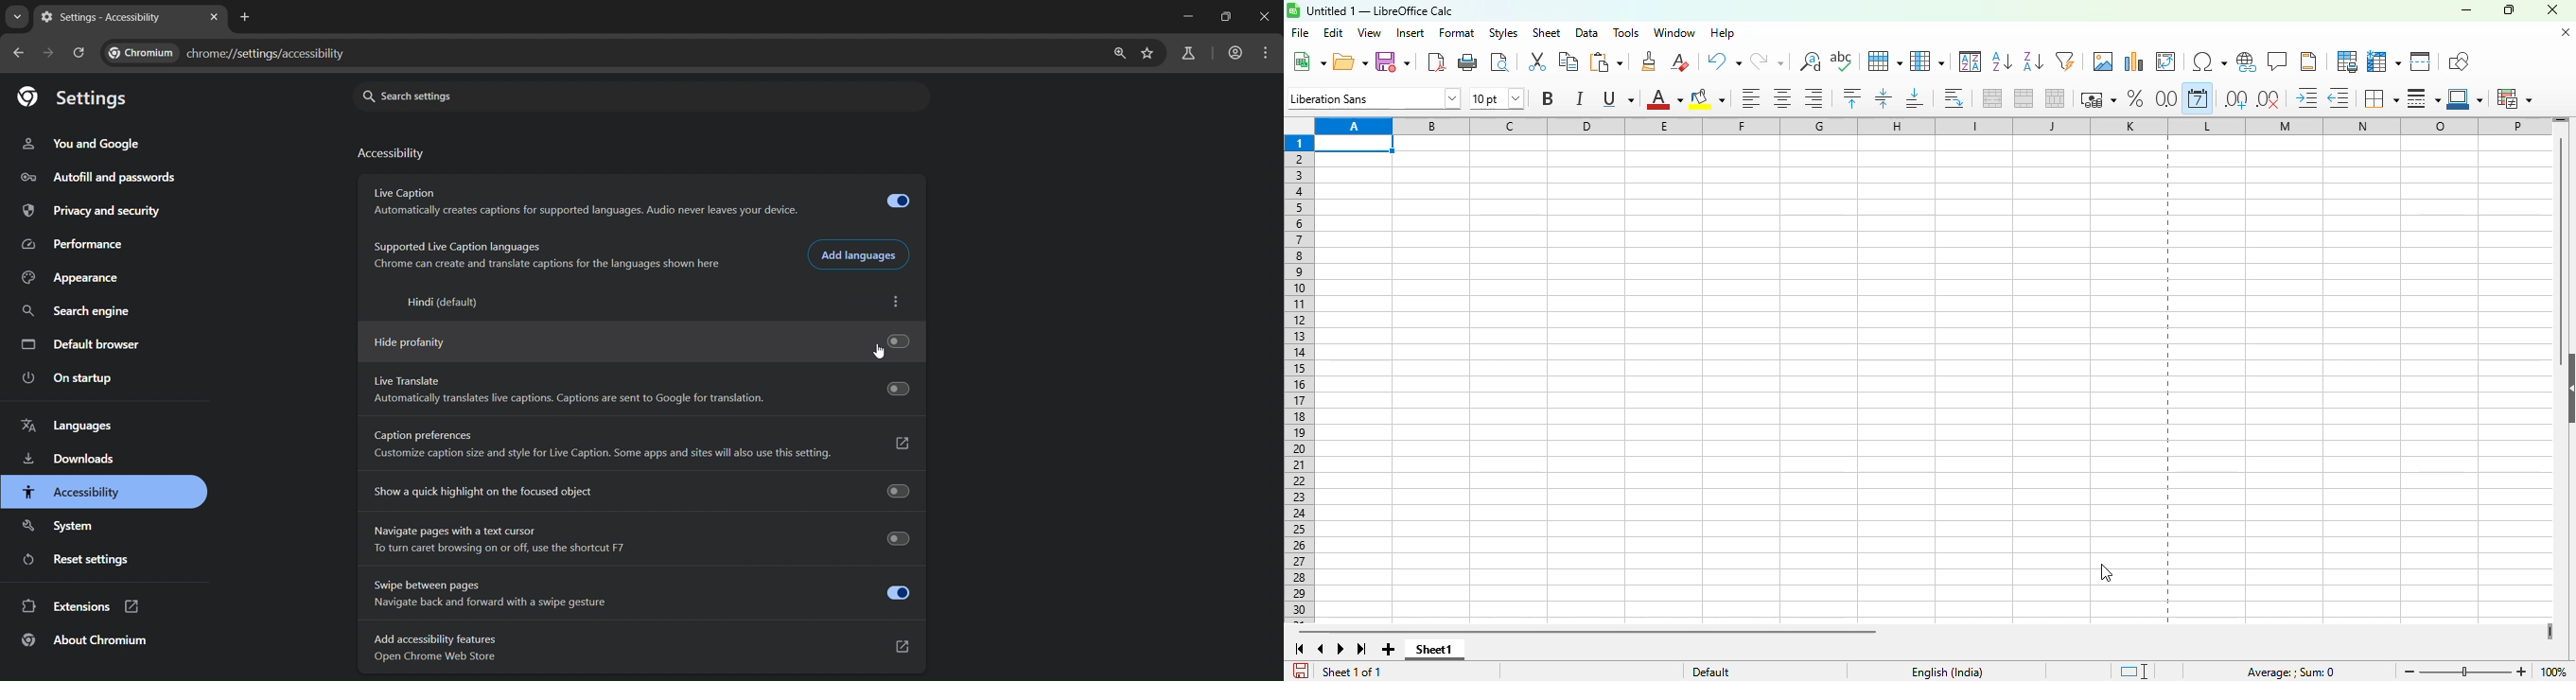  I want to click on maximize, so click(2508, 10).